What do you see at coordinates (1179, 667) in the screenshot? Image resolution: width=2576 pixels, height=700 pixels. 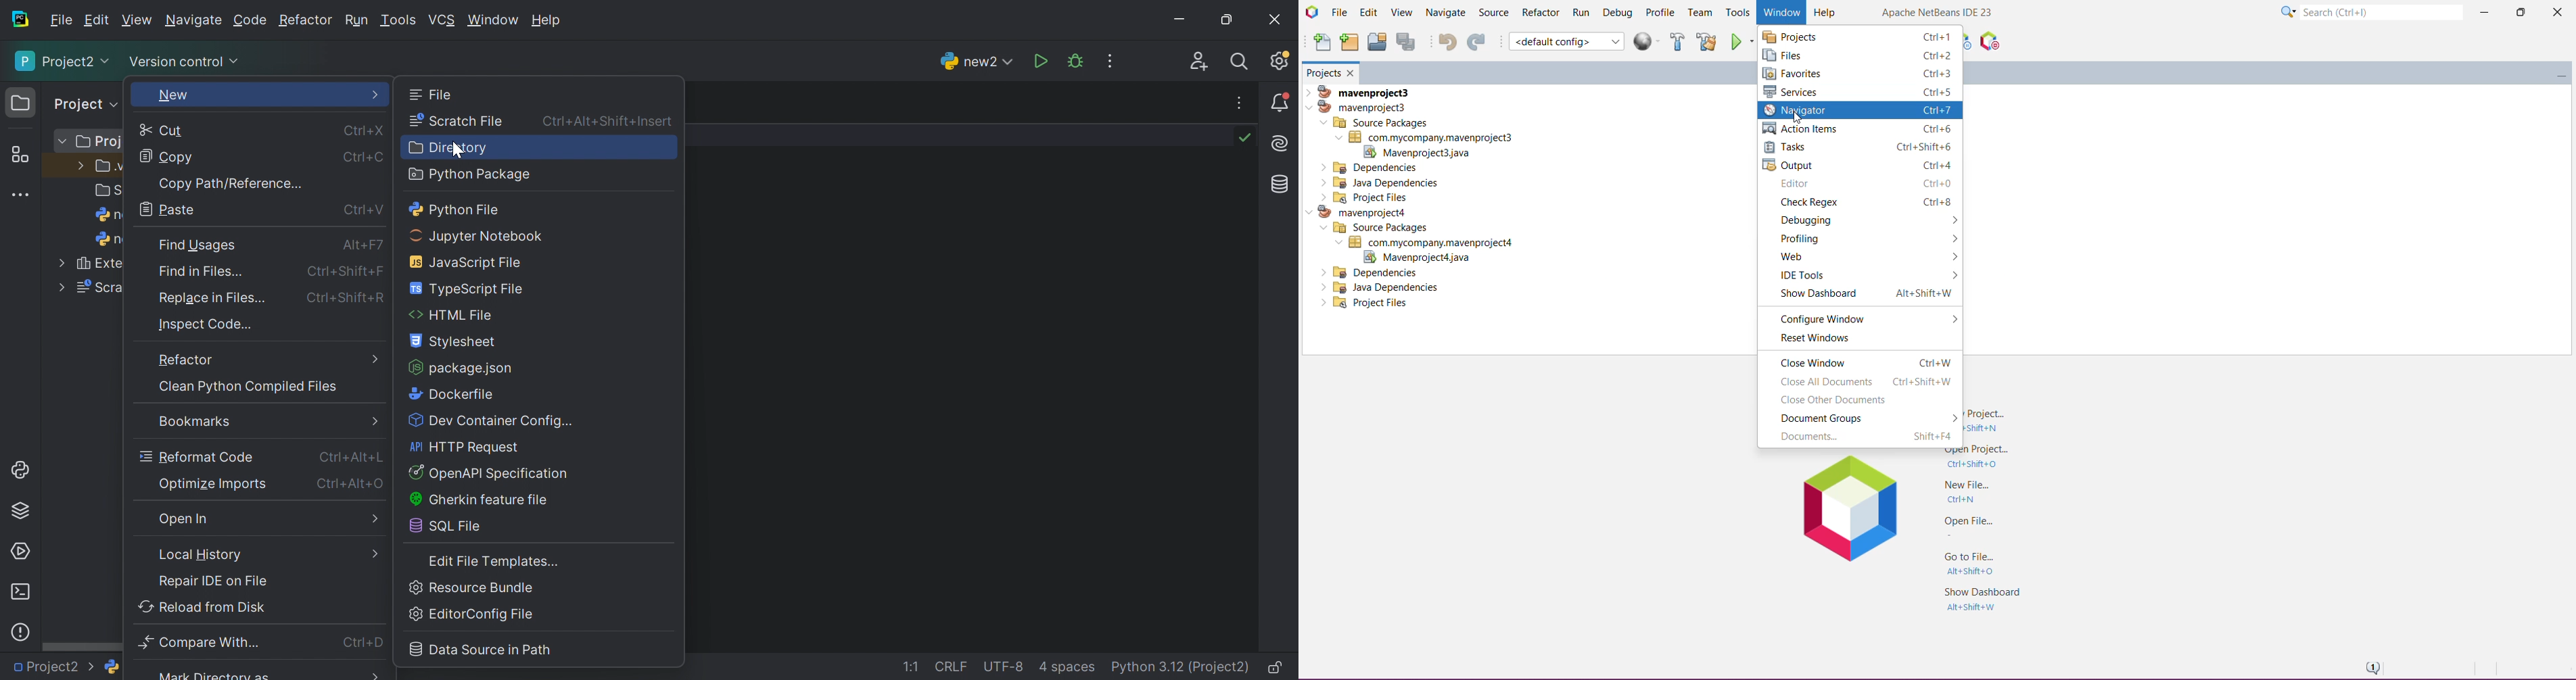 I see `Python 3.12 (Project2)` at bounding box center [1179, 667].